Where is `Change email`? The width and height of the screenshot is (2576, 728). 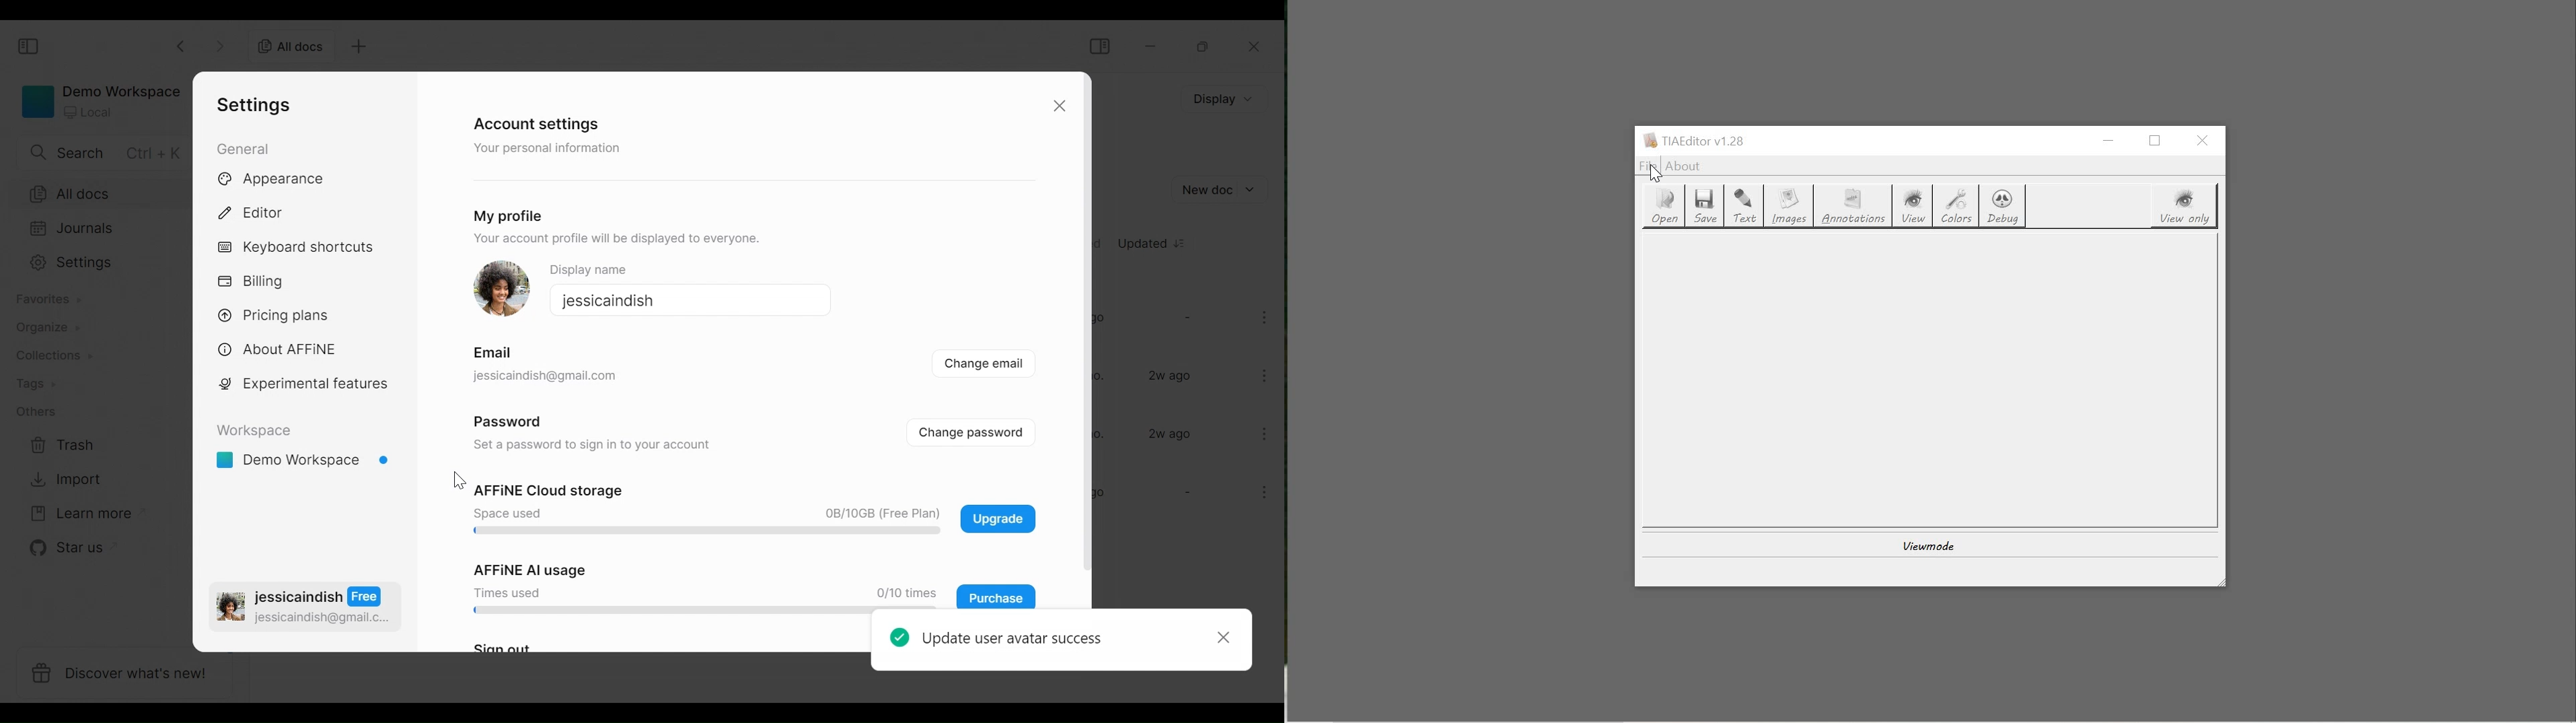
Change email is located at coordinates (984, 366).